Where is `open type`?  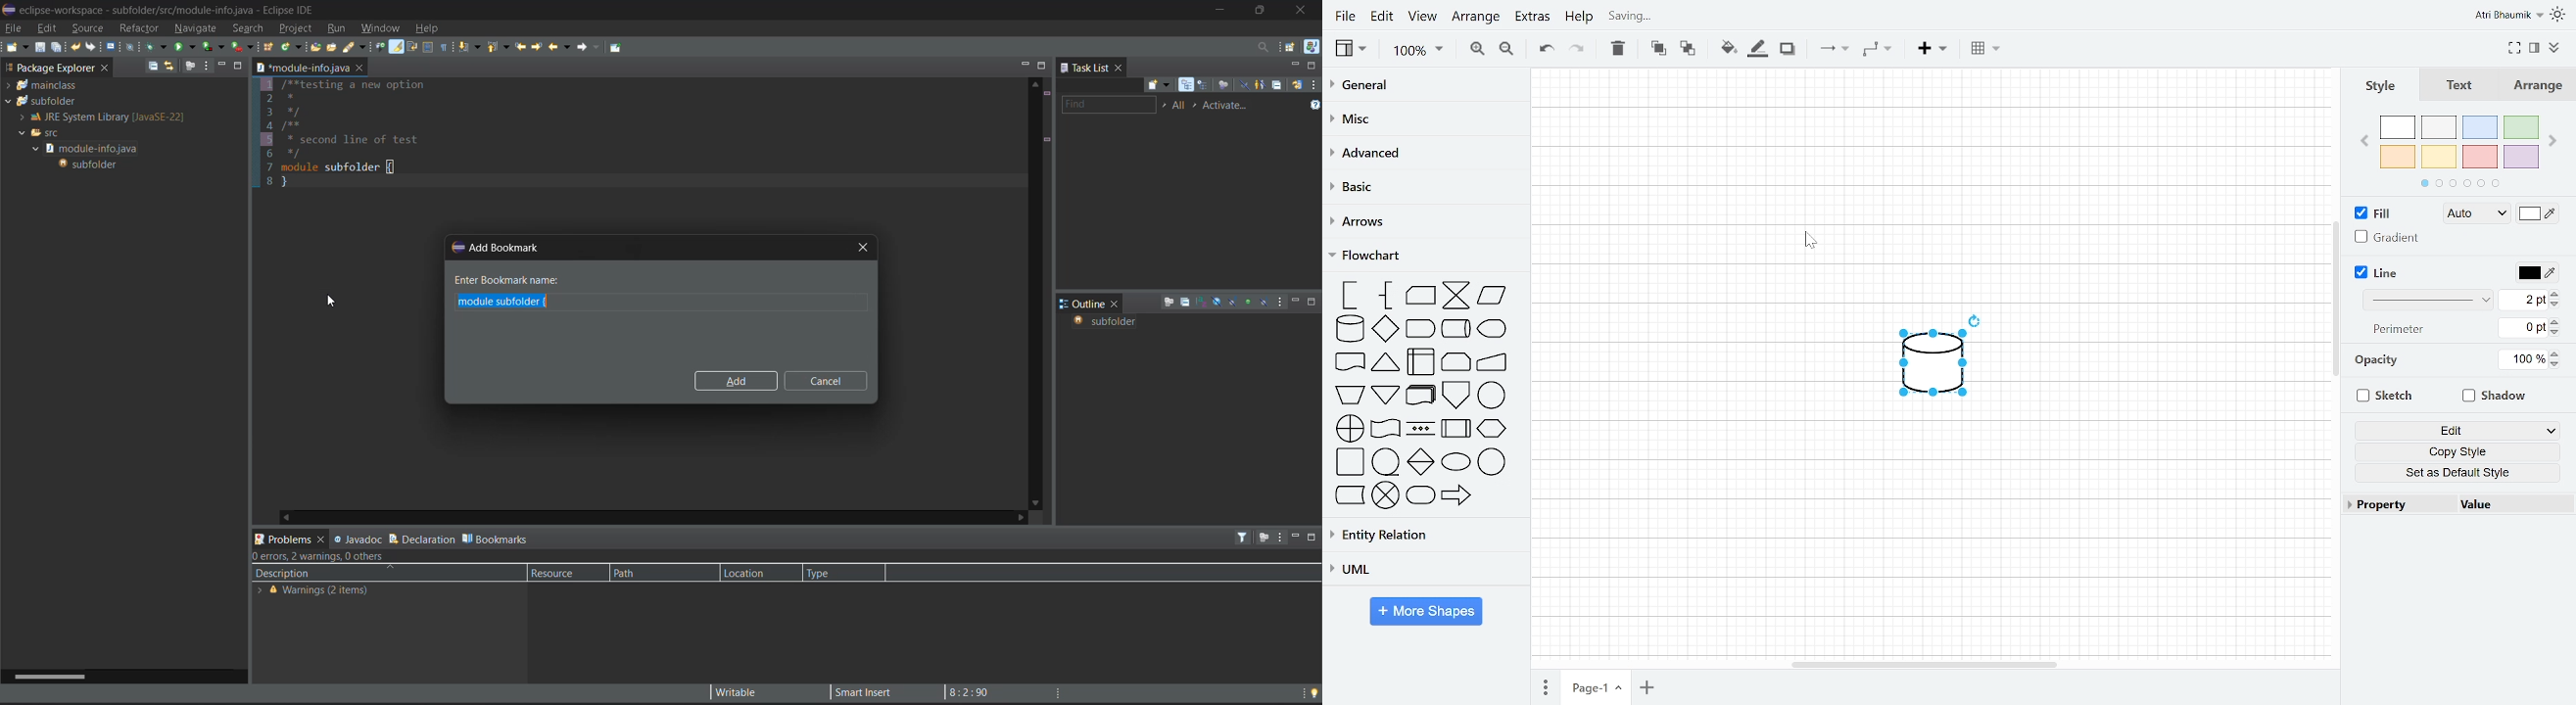
open type is located at coordinates (314, 48).